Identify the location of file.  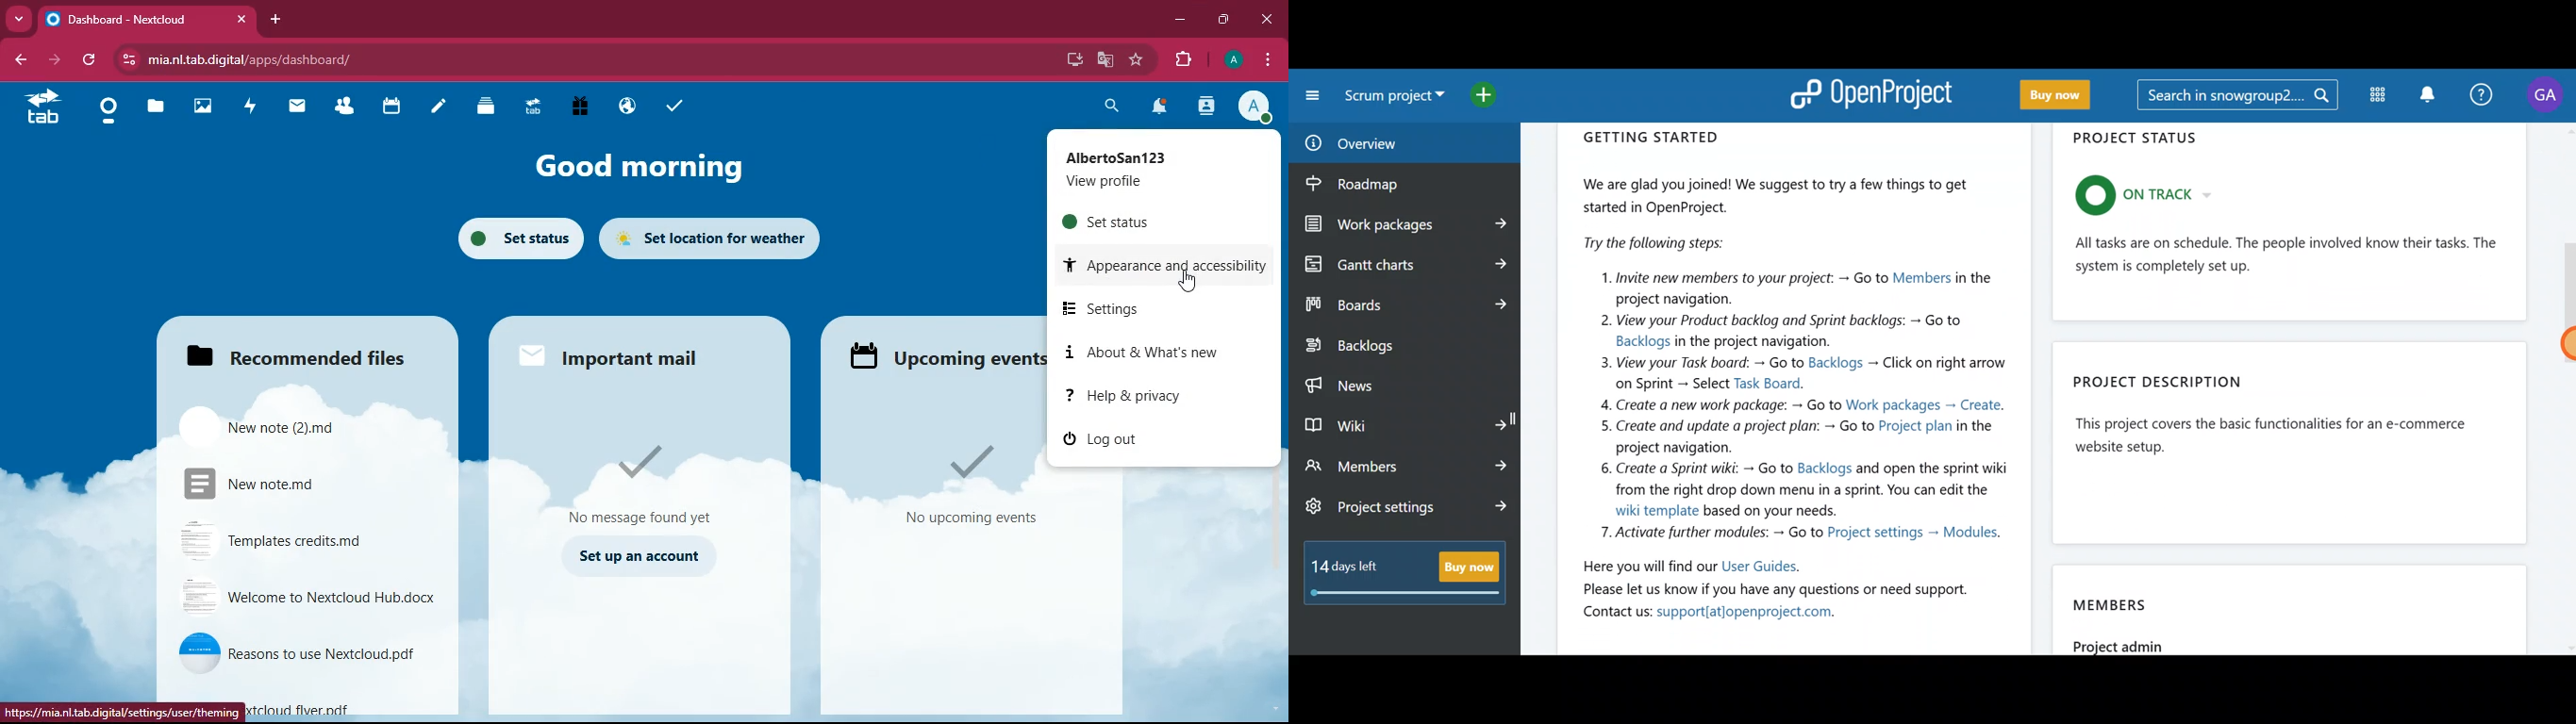
(288, 482).